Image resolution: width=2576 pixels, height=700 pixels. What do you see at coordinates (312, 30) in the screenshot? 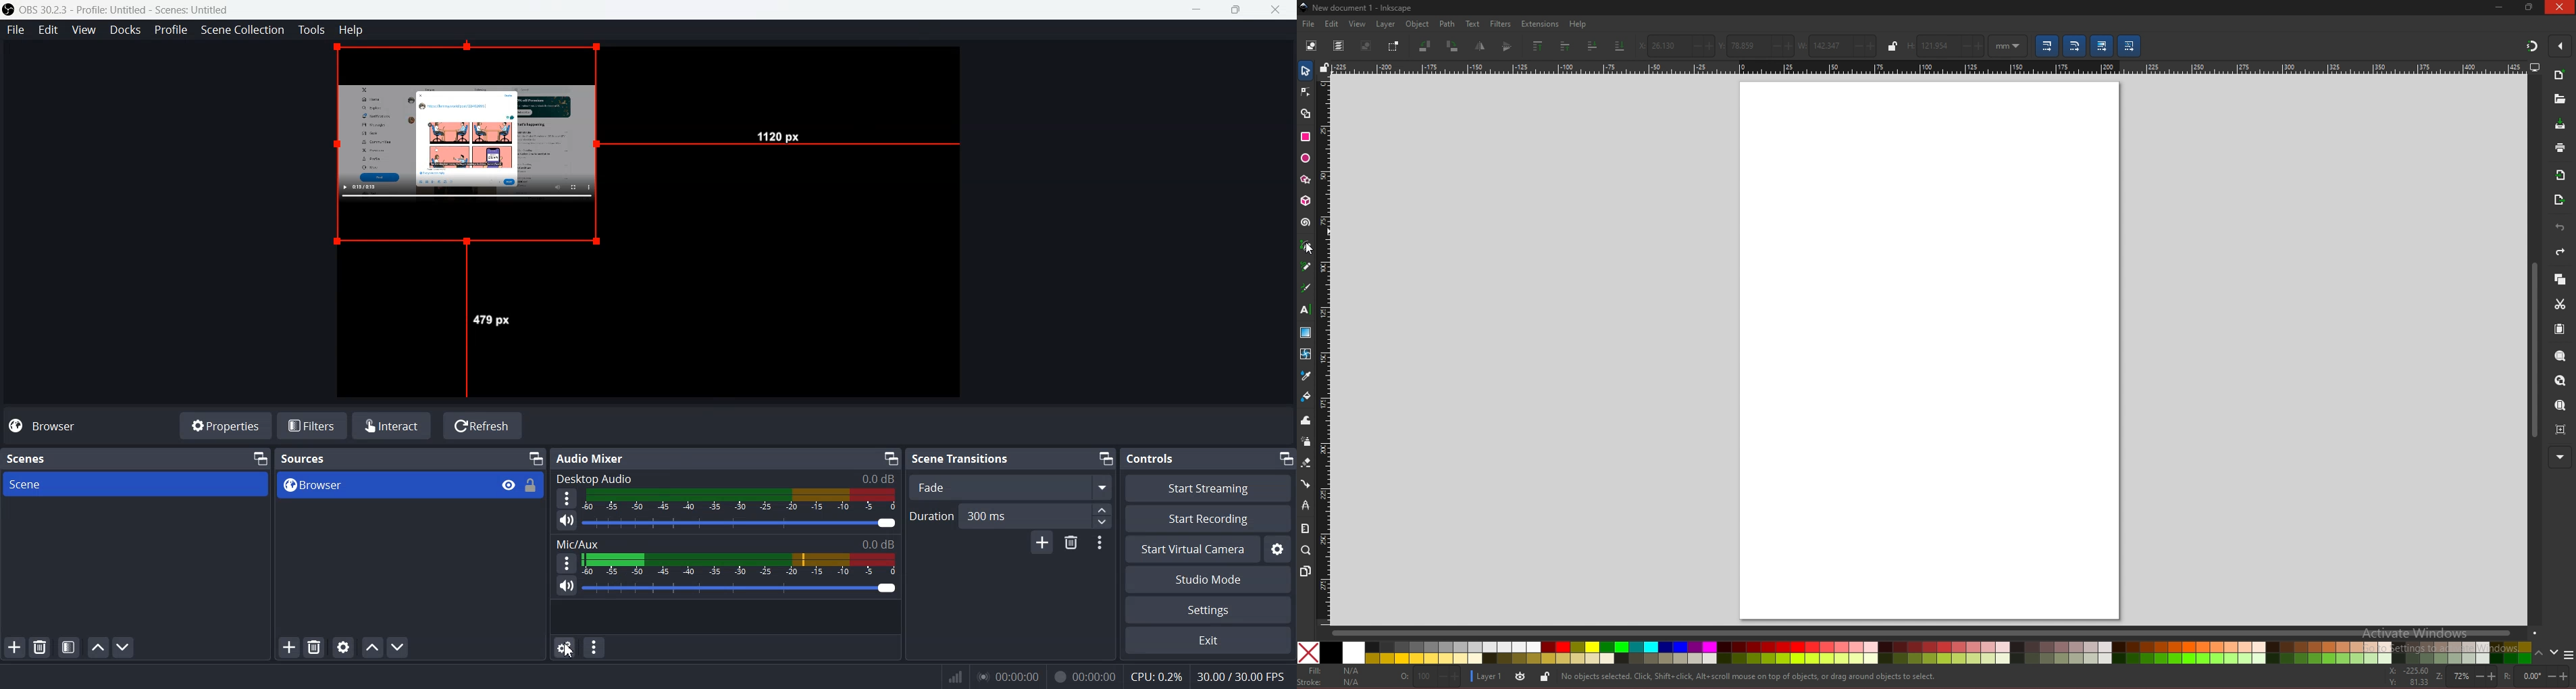
I see `Tools` at bounding box center [312, 30].